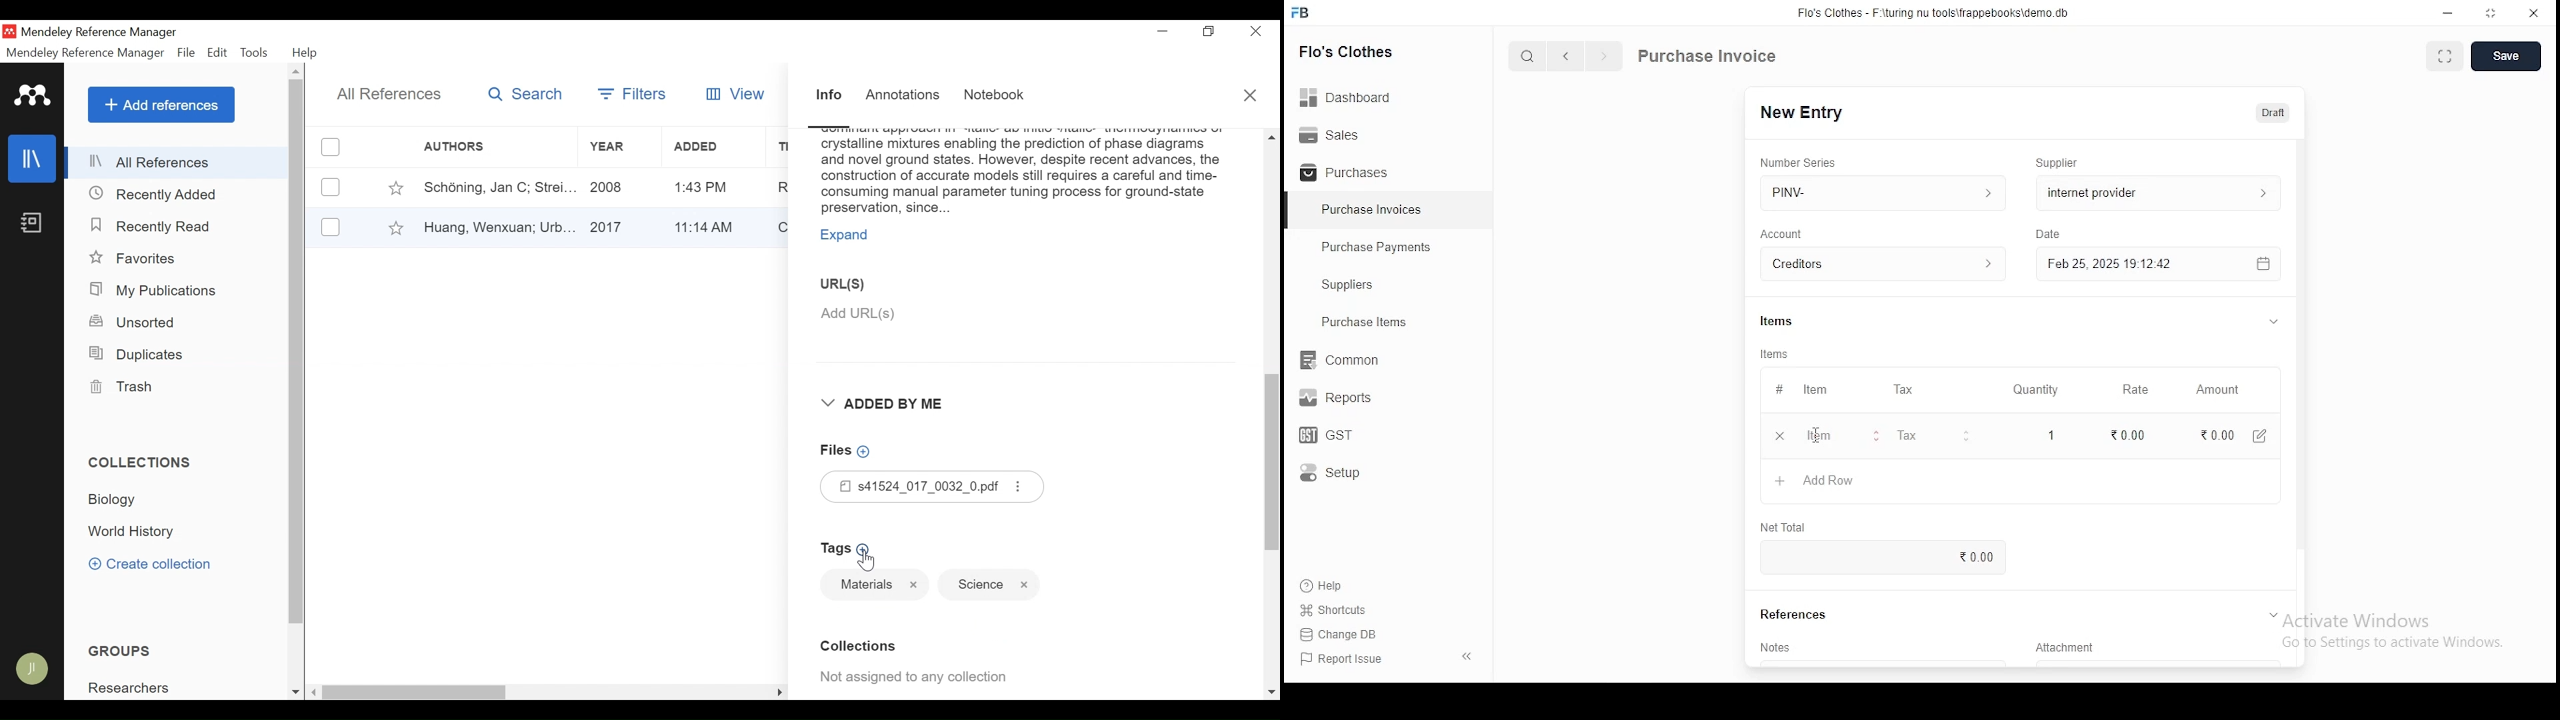 The width and height of the screenshot is (2576, 728). I want to click on create, so click(2508, 57).